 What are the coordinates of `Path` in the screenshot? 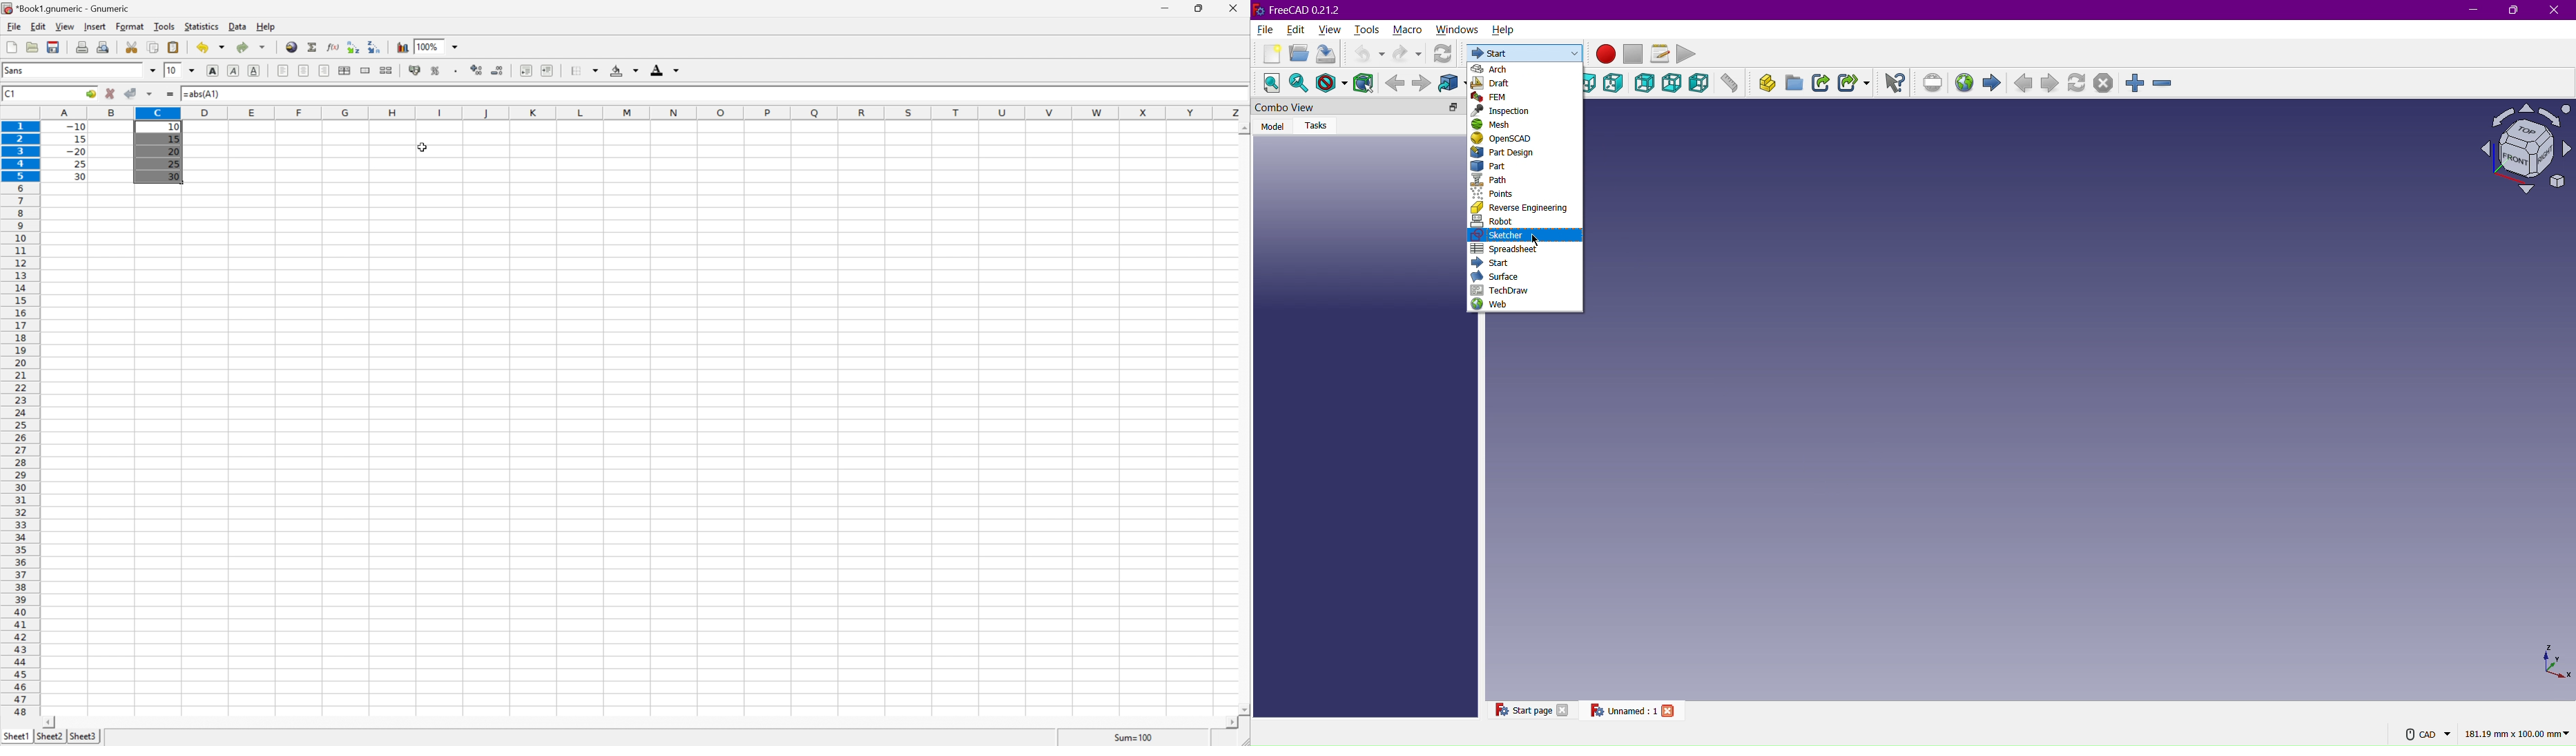 It's located at (1492, 181).